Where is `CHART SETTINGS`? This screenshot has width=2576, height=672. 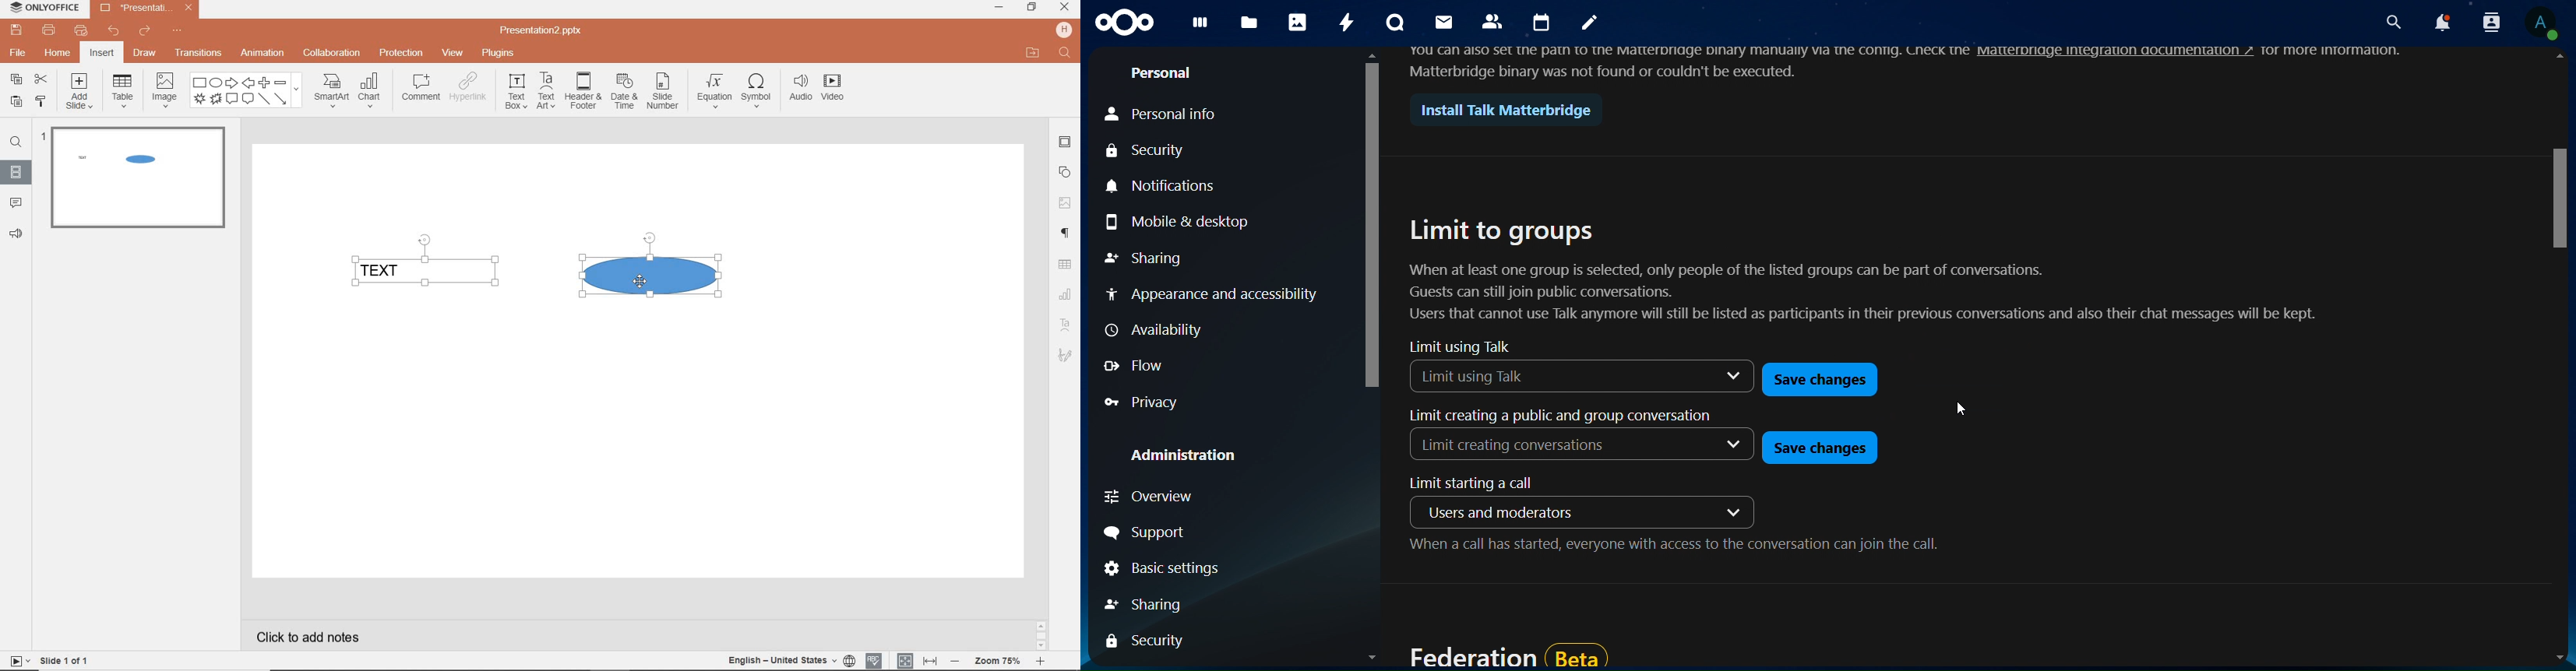 CHART SETTINGS is located at coordinates (1066, 295).